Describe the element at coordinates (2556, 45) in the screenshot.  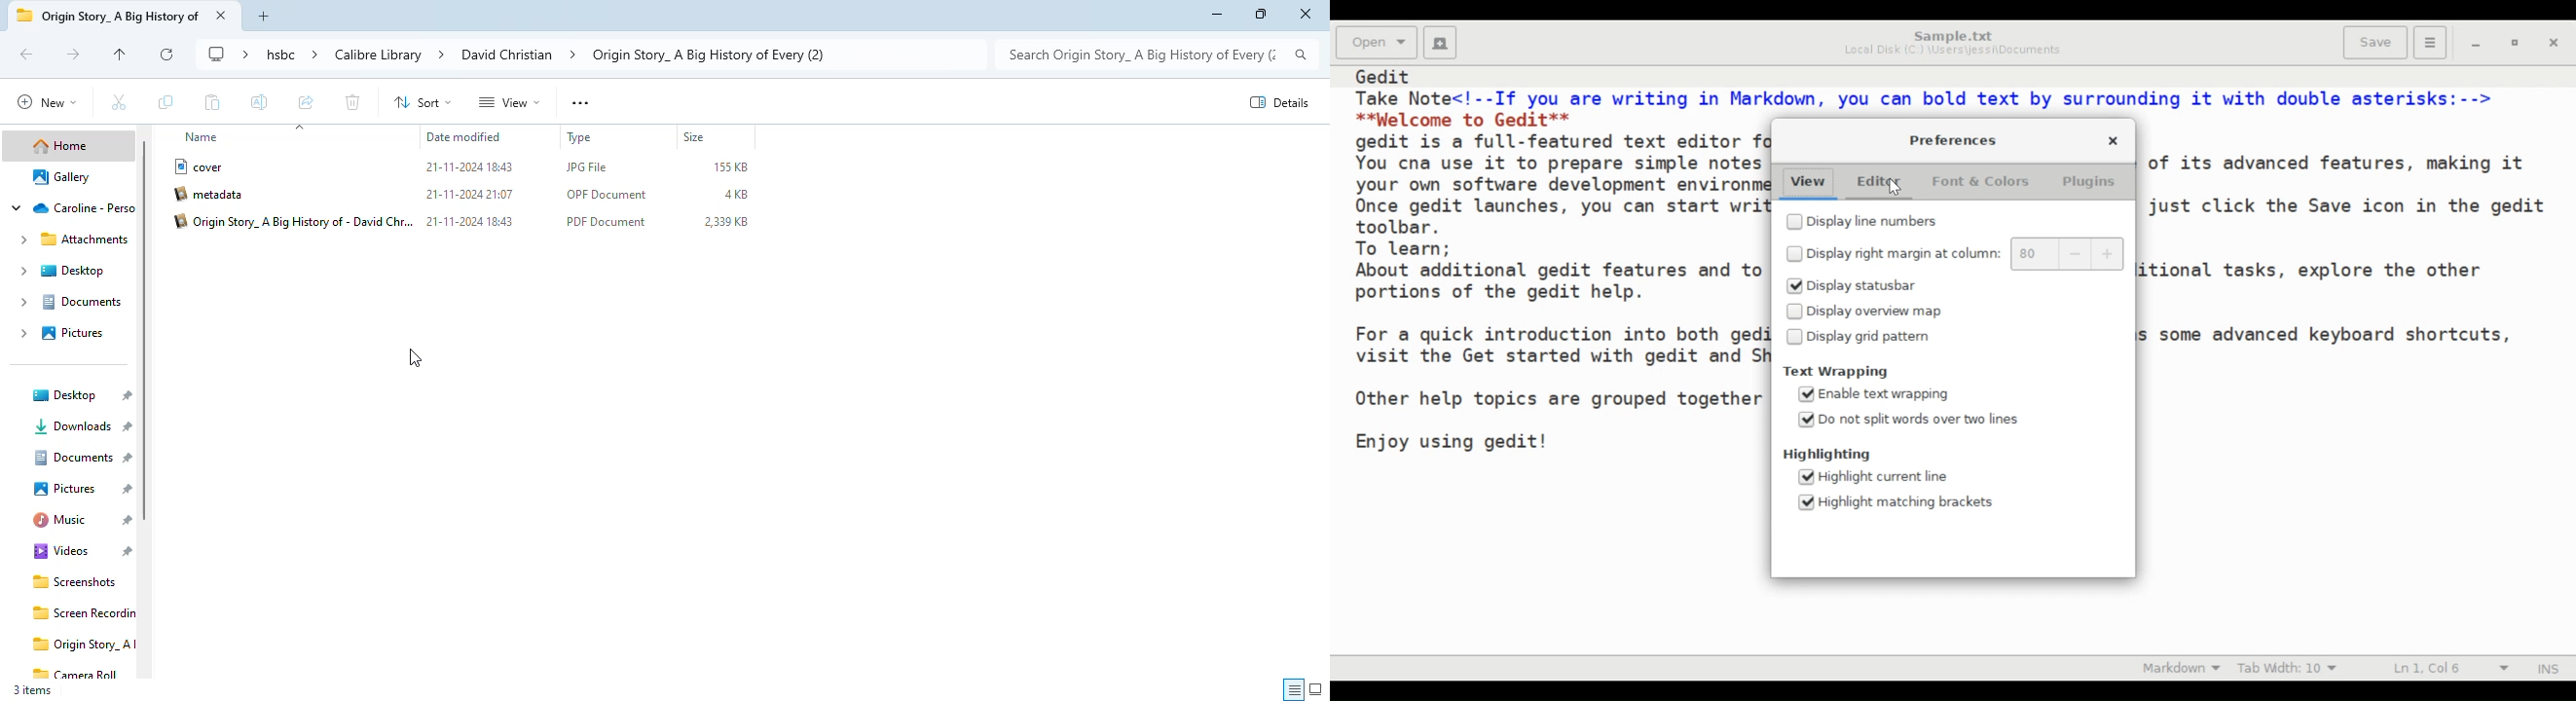
I see `Close` at that location.